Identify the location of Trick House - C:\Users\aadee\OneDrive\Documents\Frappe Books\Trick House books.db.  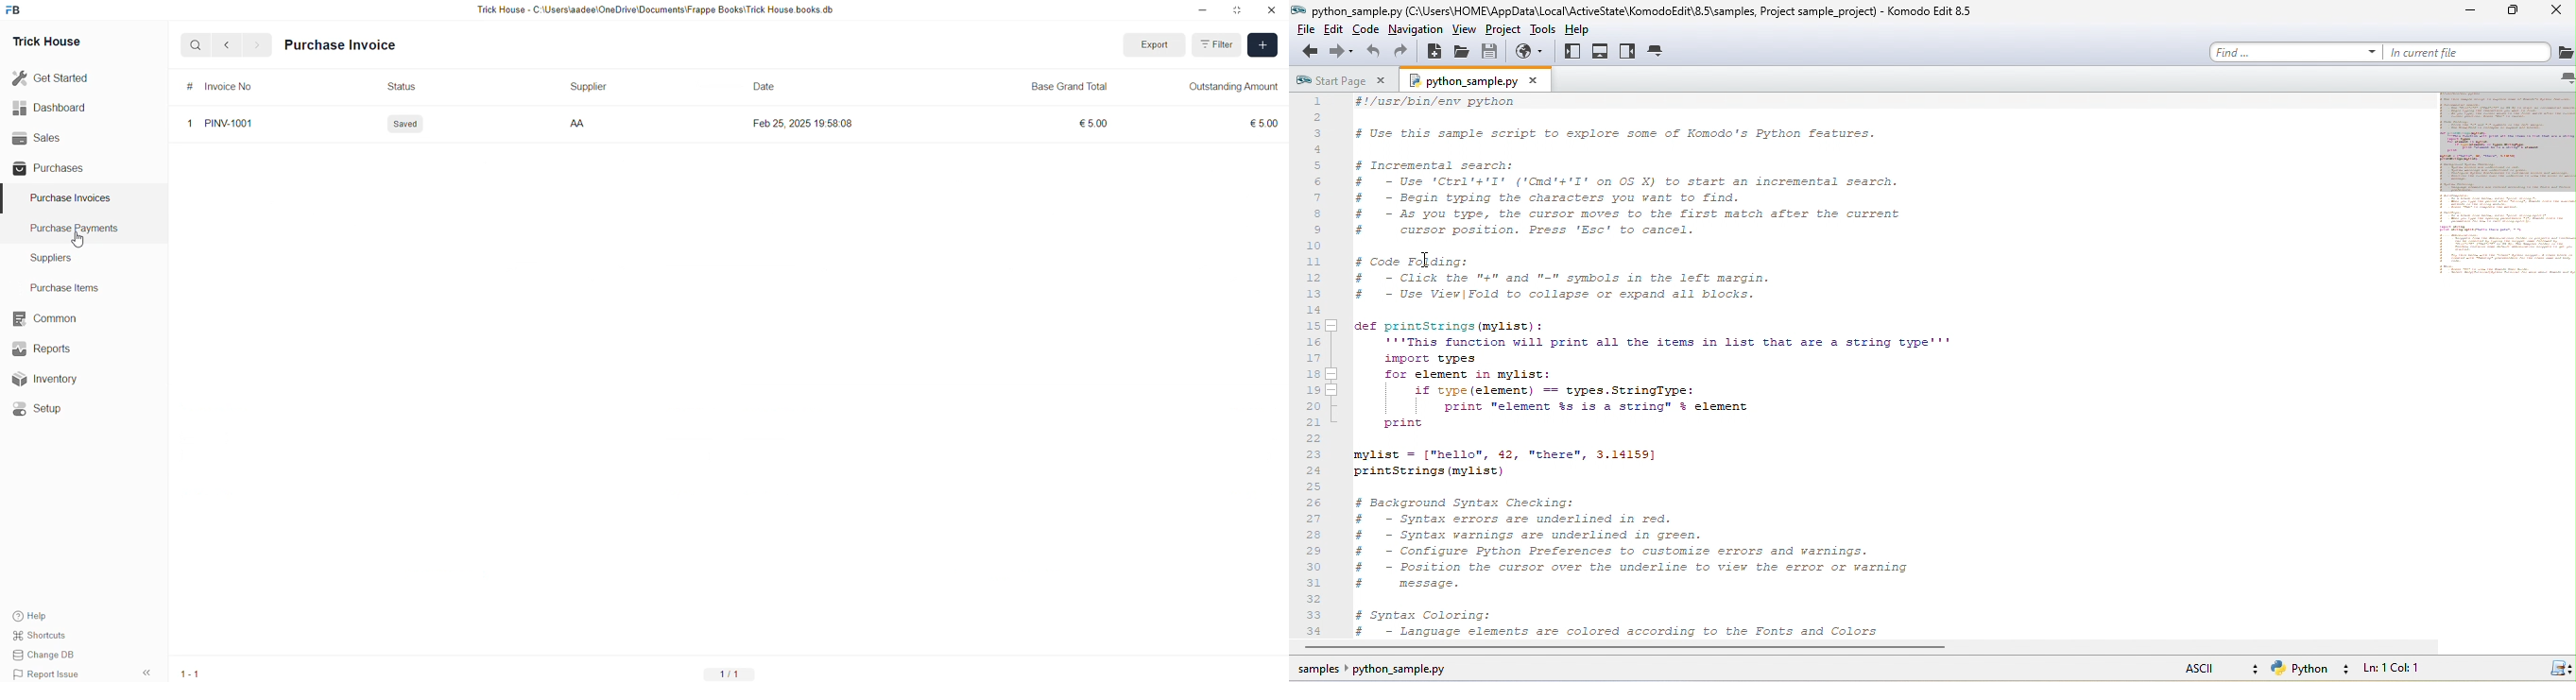
(658, 10).